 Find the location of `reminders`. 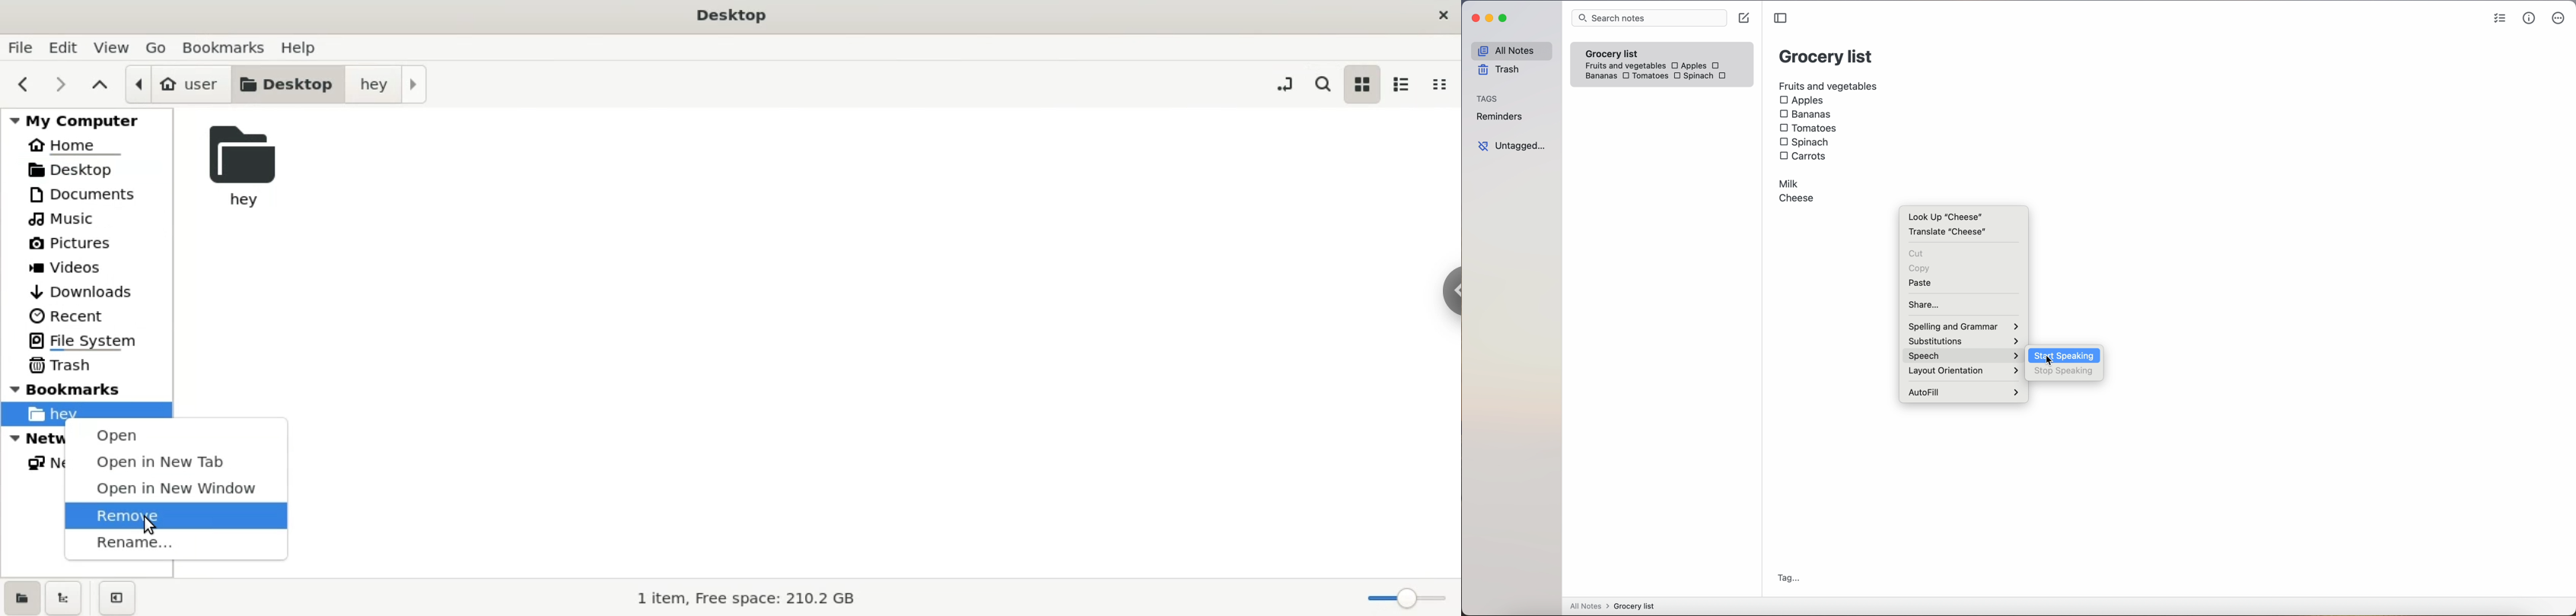

reminders is located at coordinates (1501, 118).